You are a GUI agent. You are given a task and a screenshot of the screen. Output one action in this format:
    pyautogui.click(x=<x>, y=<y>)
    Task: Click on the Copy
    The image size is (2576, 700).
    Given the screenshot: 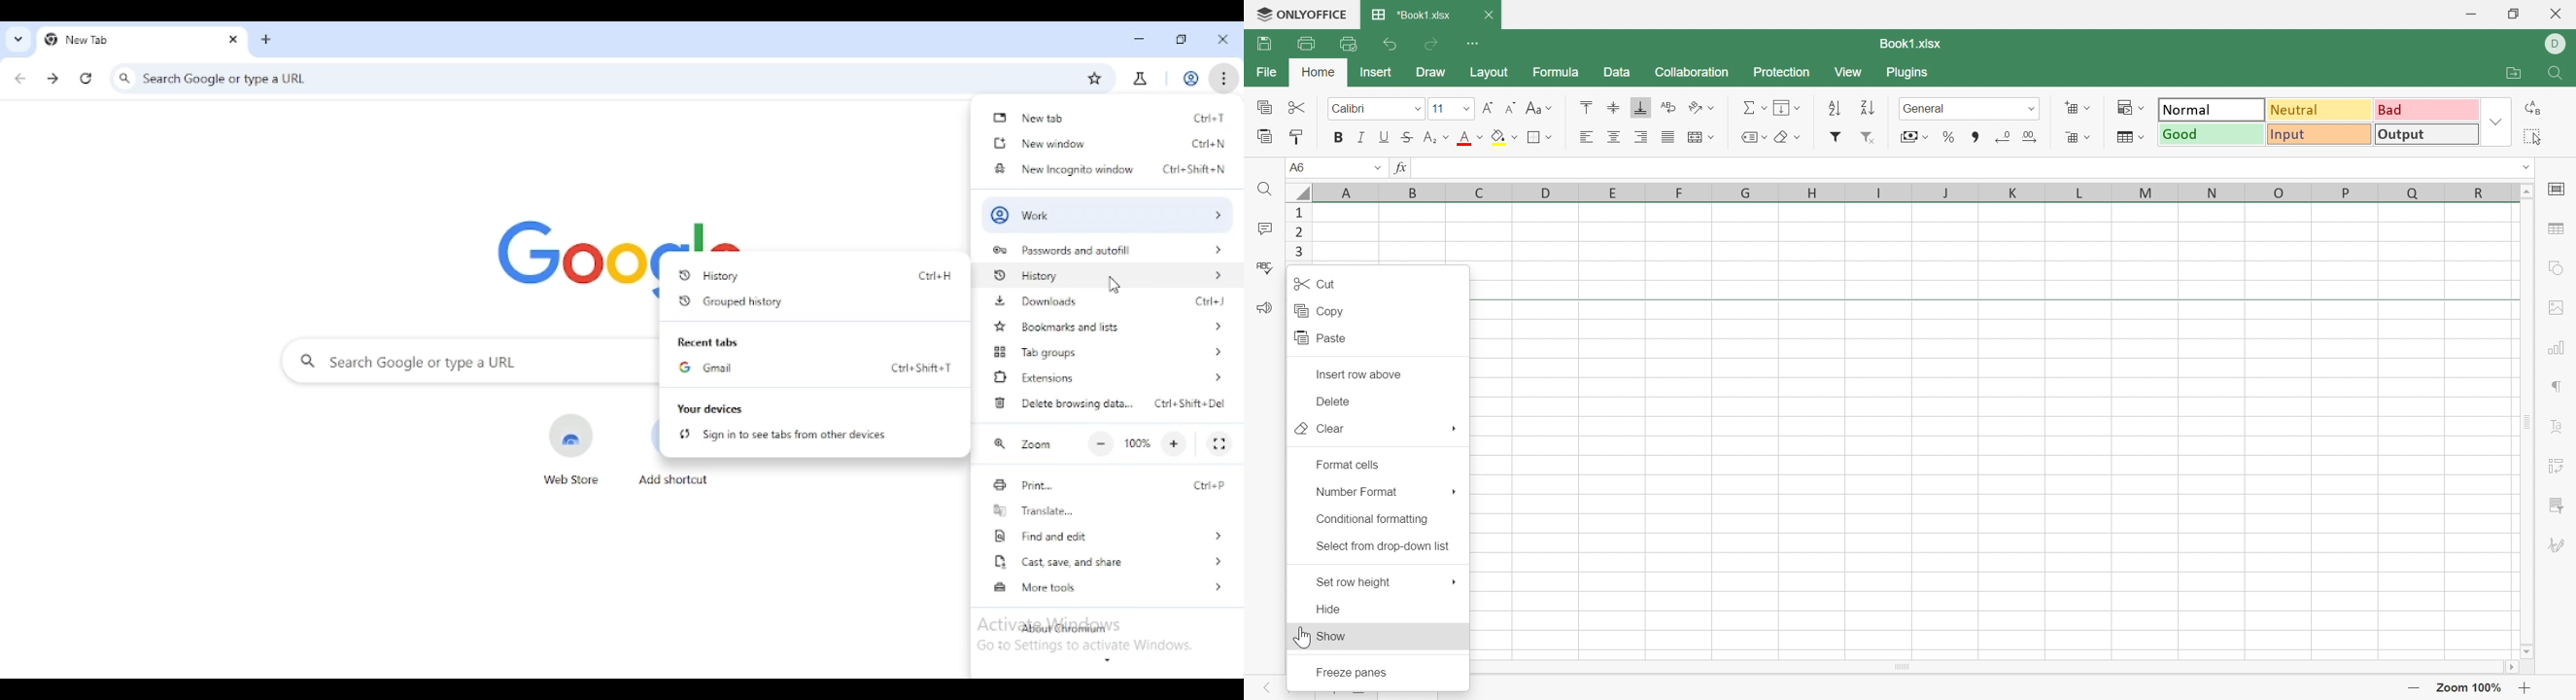 What is the action you would take?
    pyautogui.click(x=1321, y=310)
    